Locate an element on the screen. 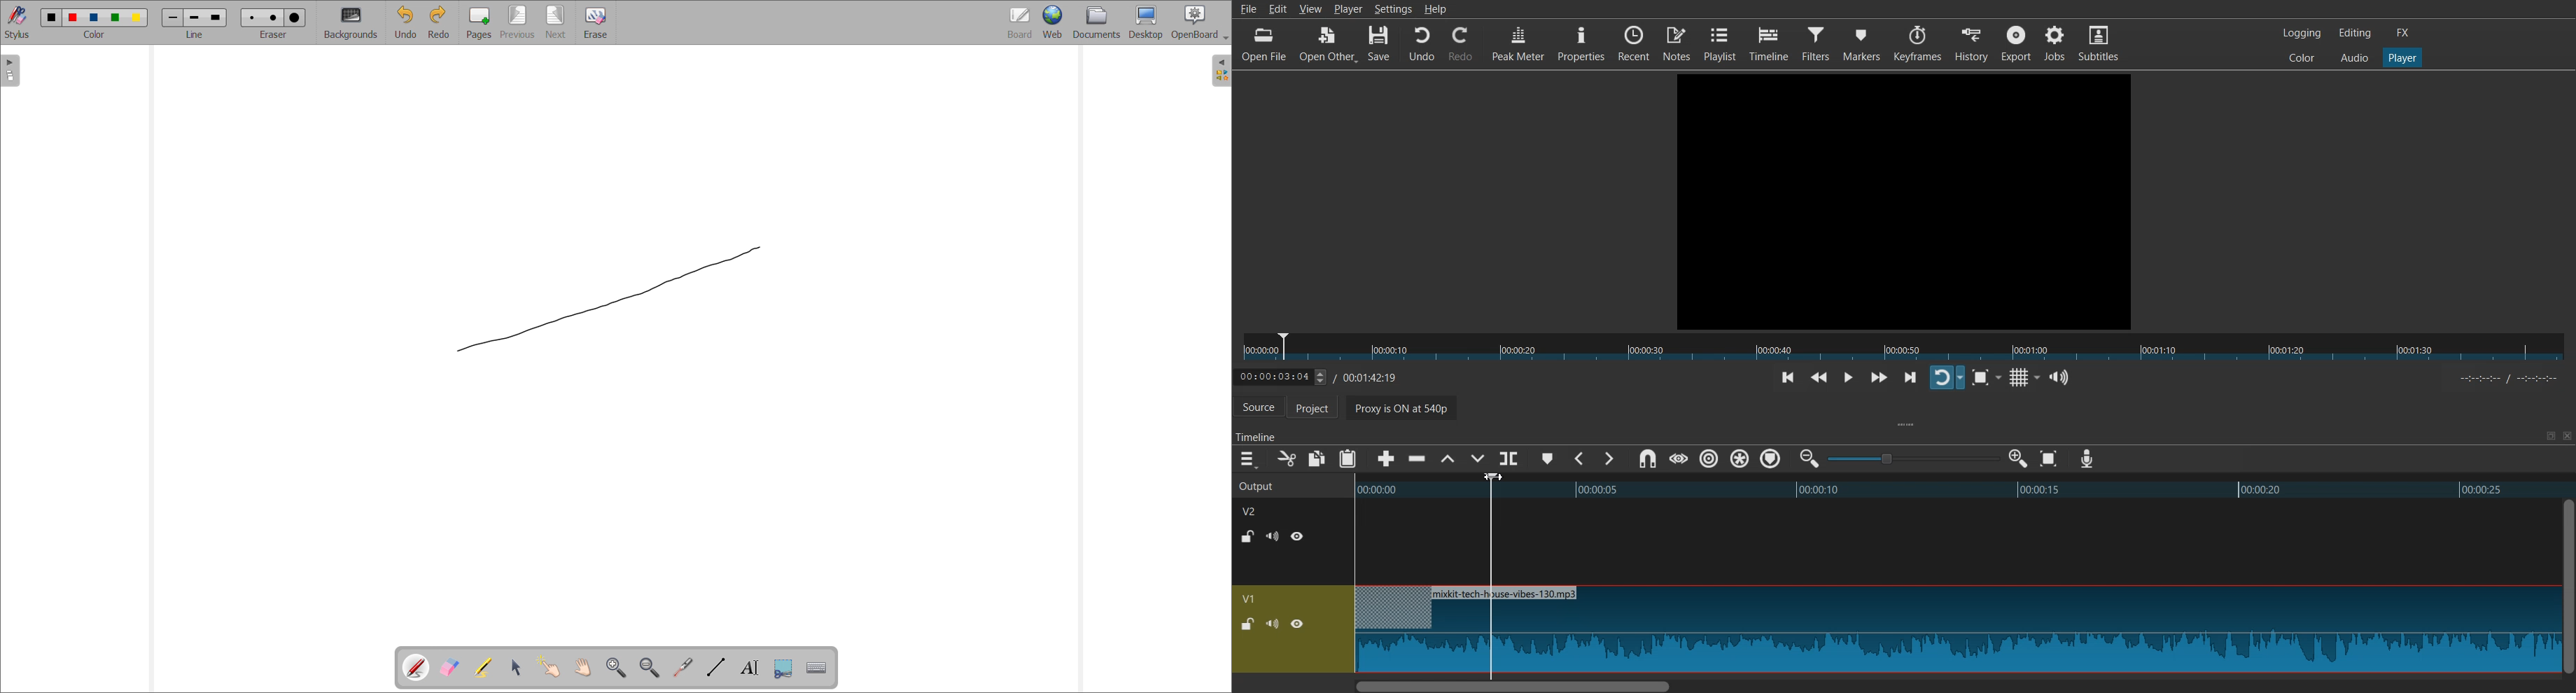 The image size is (2576, 700). select eraser size is located at coordinates (274, 35).